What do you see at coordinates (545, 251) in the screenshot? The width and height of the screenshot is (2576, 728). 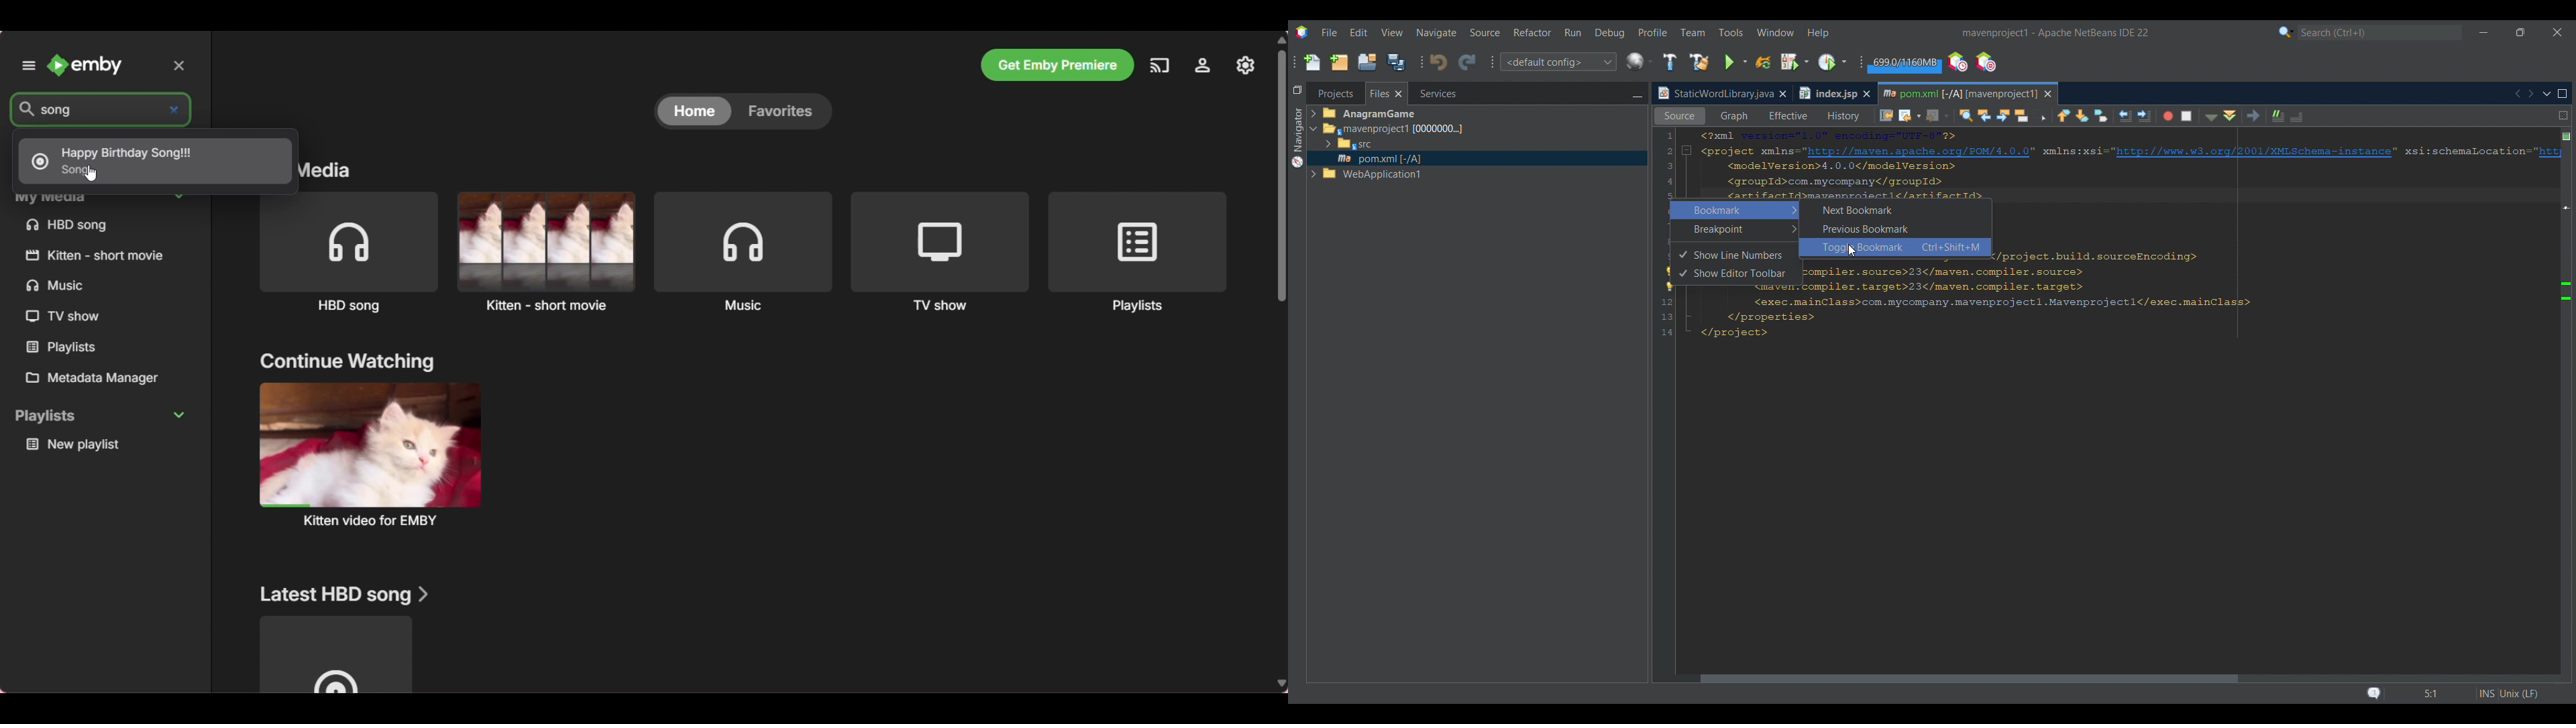 I see `Kitten short movie` at bounding box center [545, 251].